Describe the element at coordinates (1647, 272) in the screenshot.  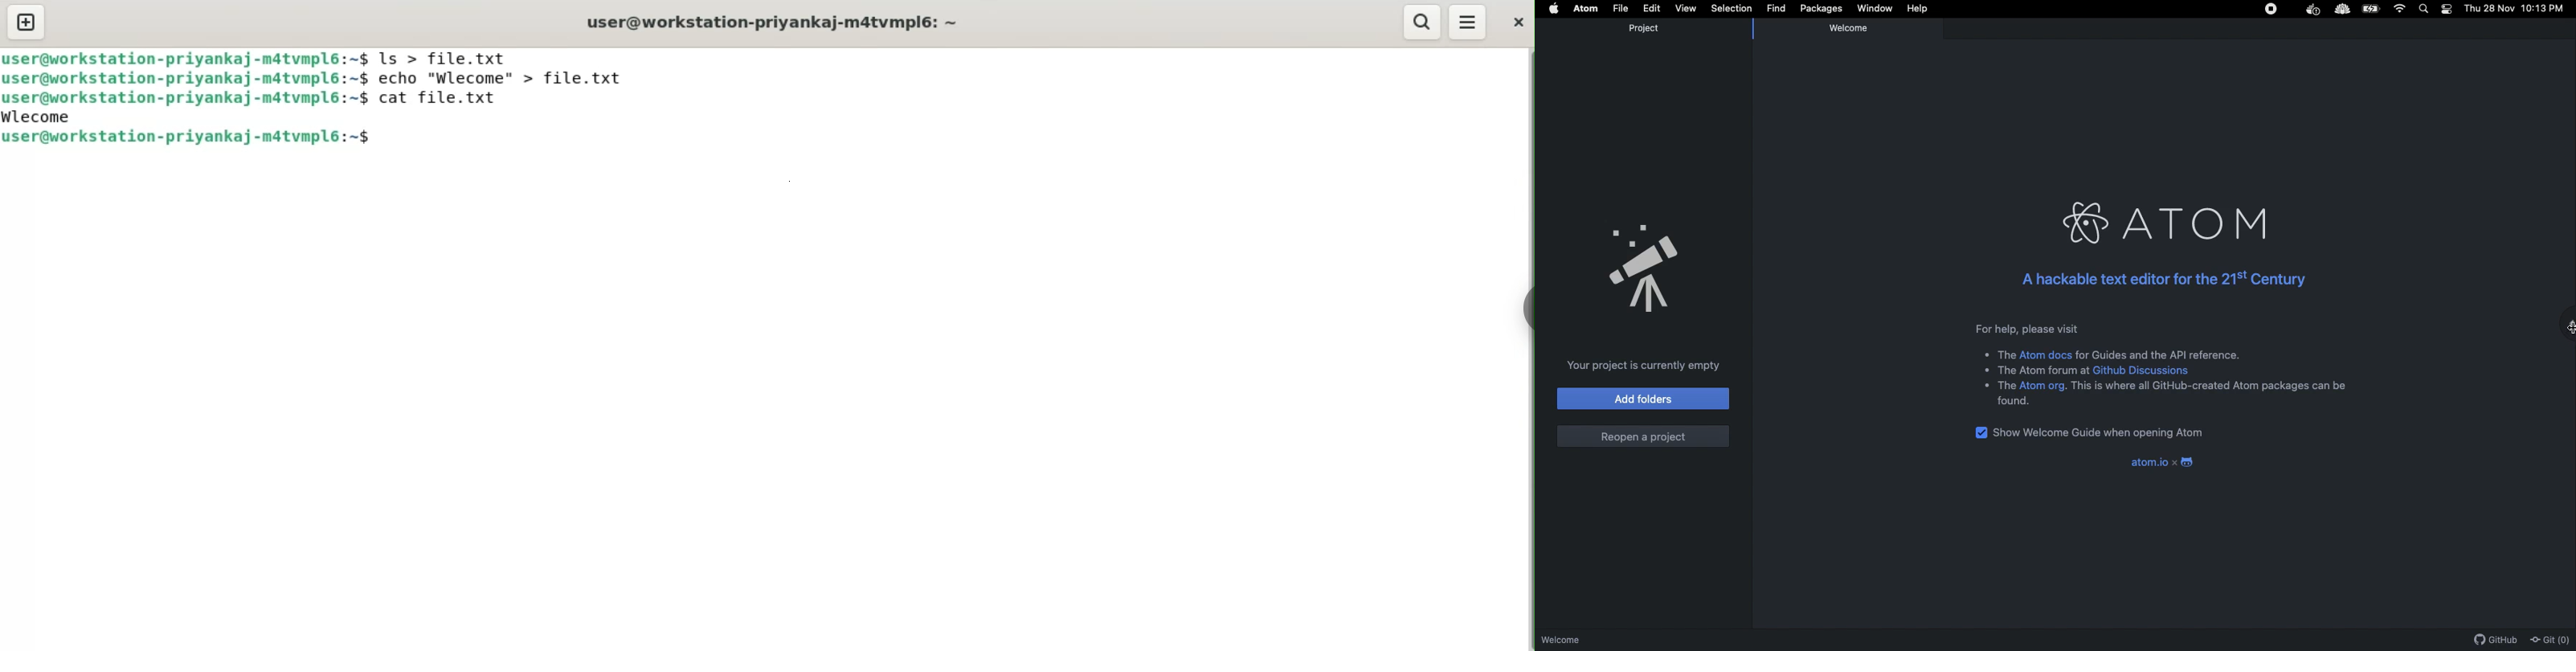
I see `Announcement Logo` at that location.